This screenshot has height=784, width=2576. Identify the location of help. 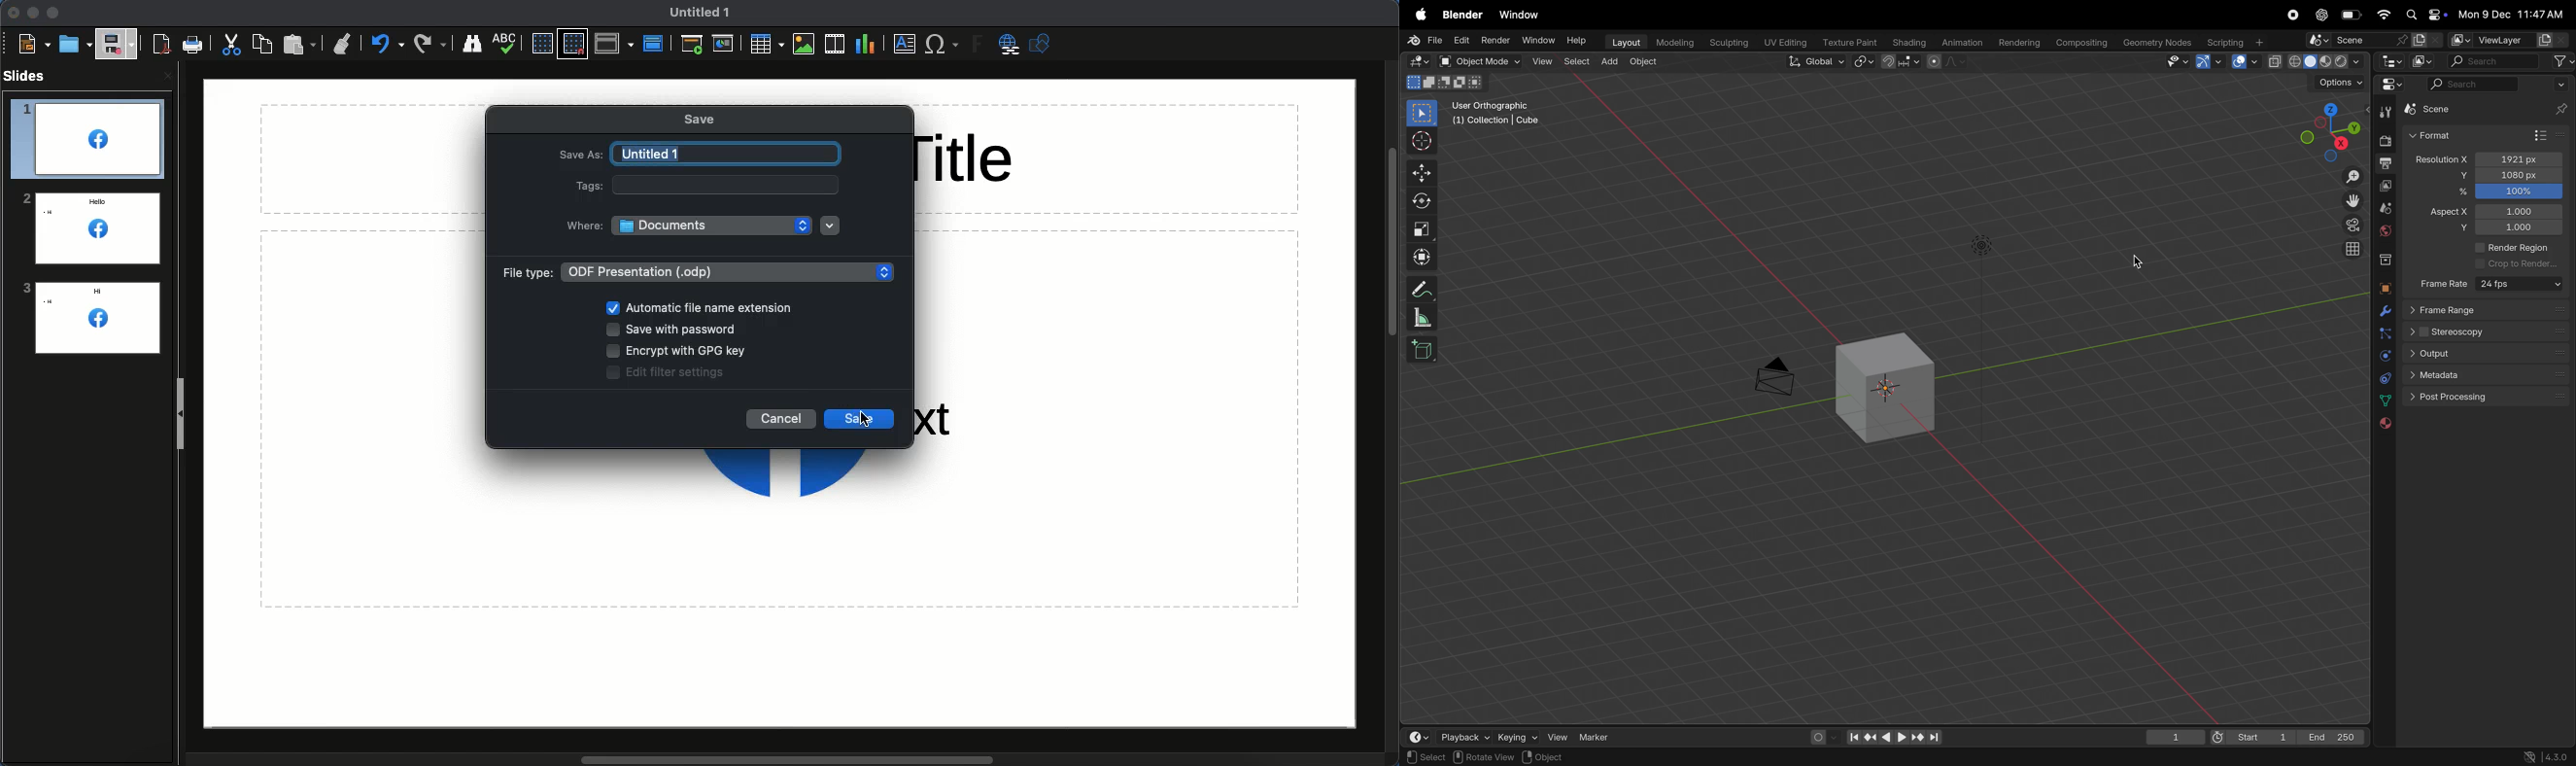
(1577, 40).